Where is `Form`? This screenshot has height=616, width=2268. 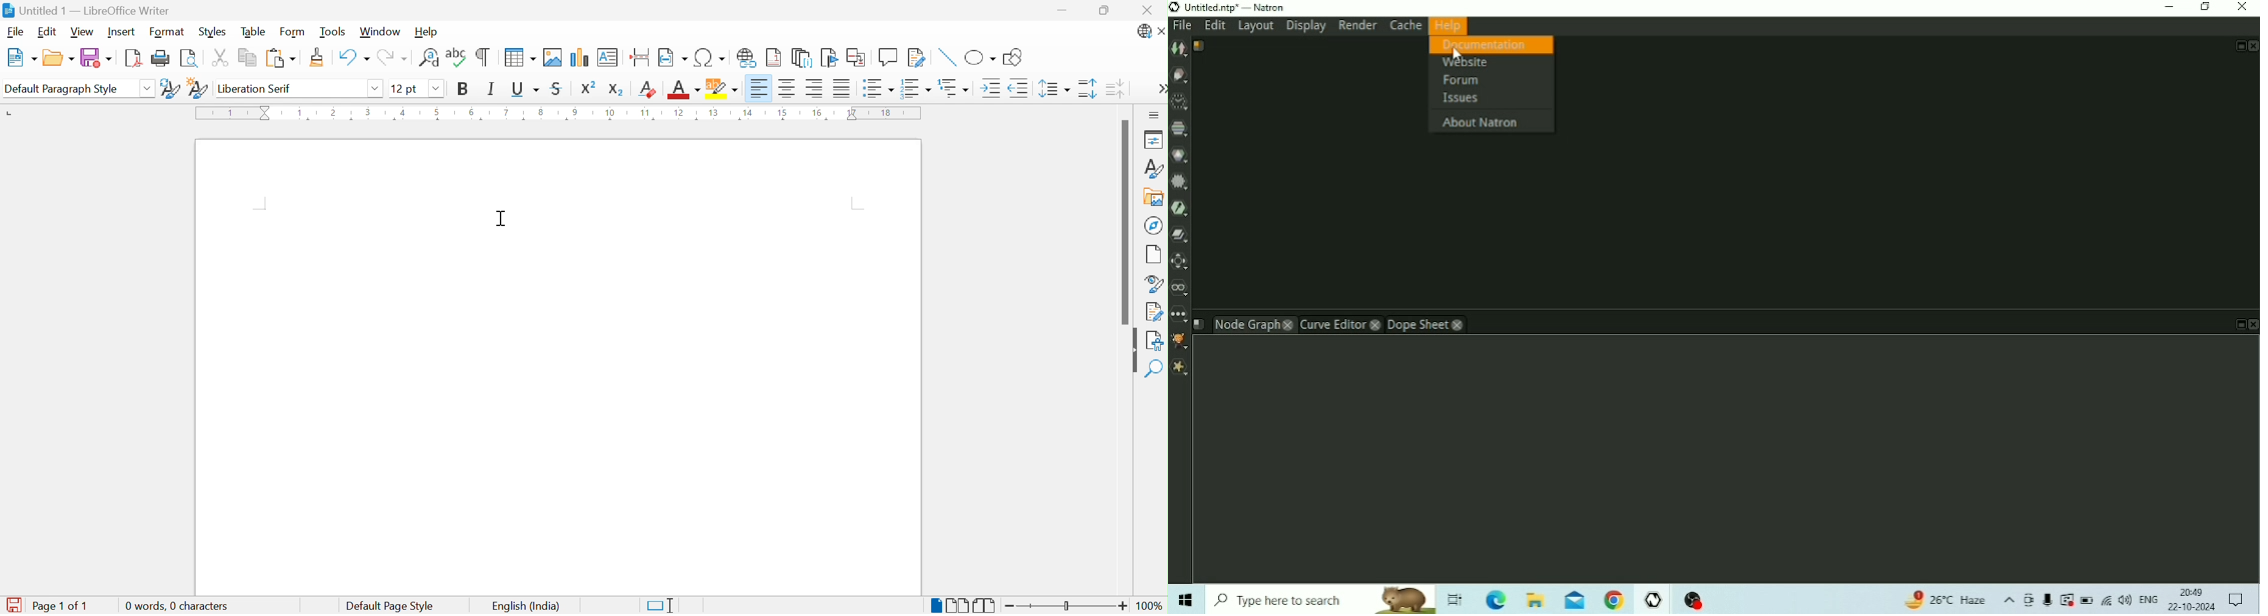
Form is located at coordinates (294, 30).